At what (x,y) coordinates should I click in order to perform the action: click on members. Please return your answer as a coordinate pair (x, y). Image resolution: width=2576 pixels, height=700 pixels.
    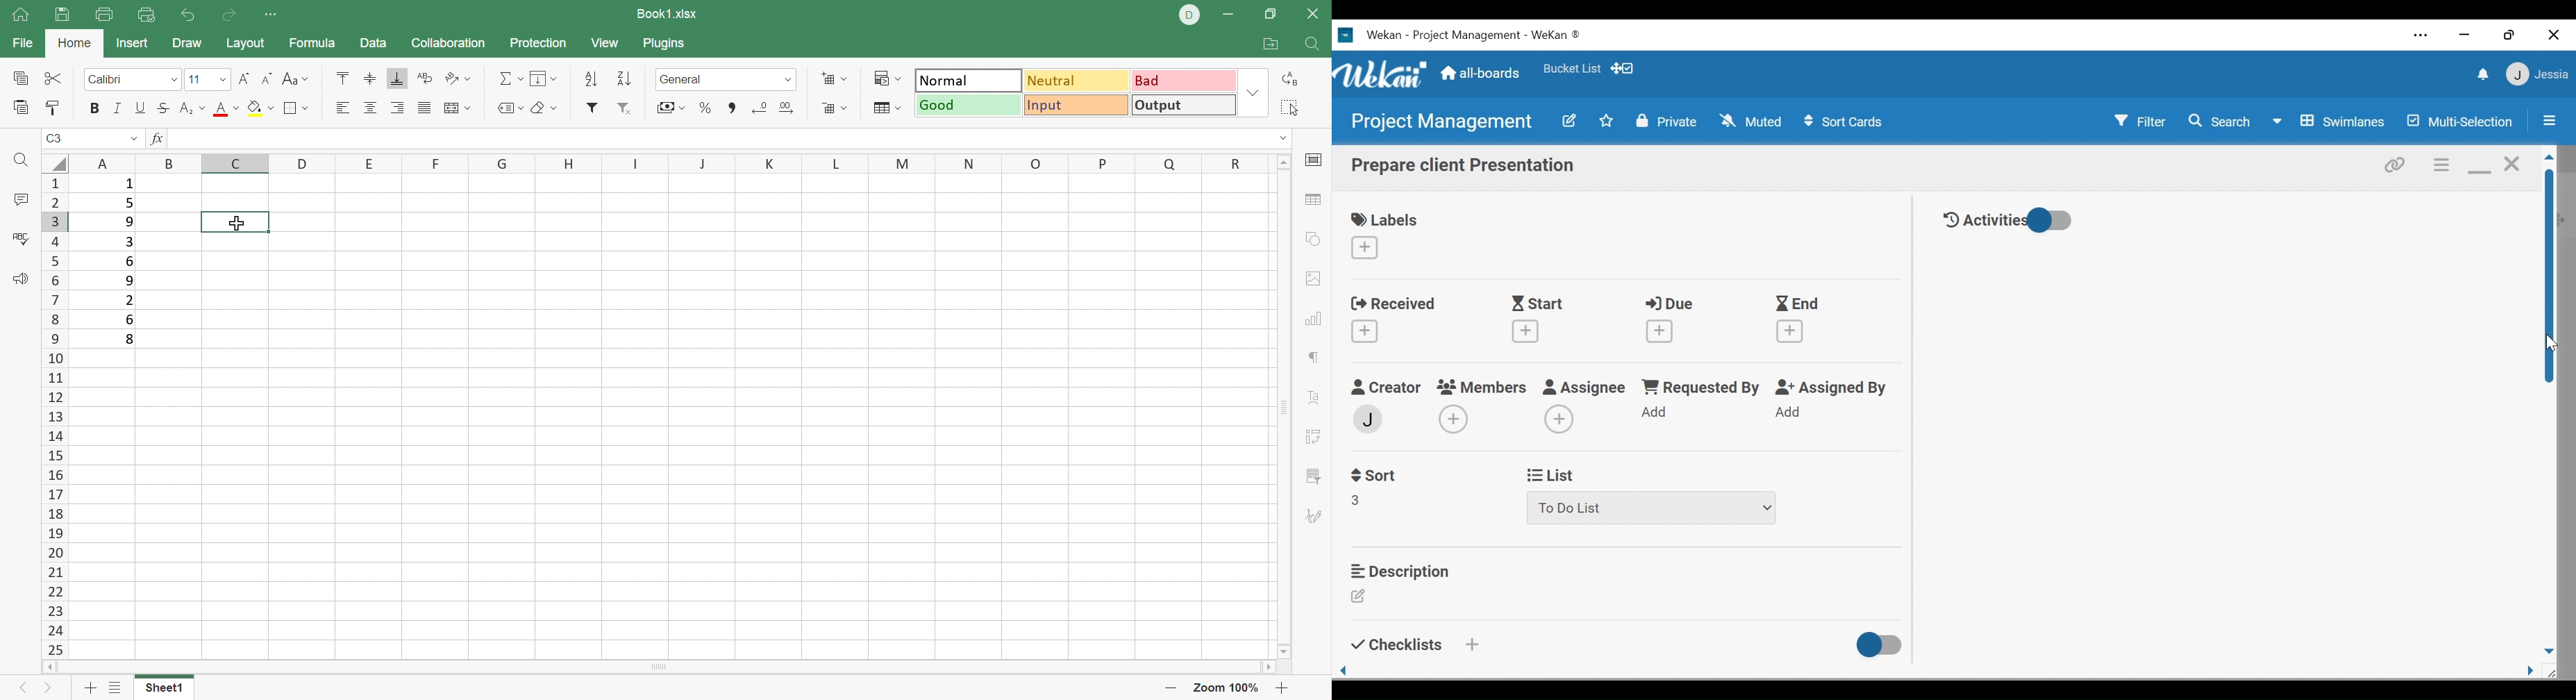
    Looking at the image, I should click on (1483, 388).